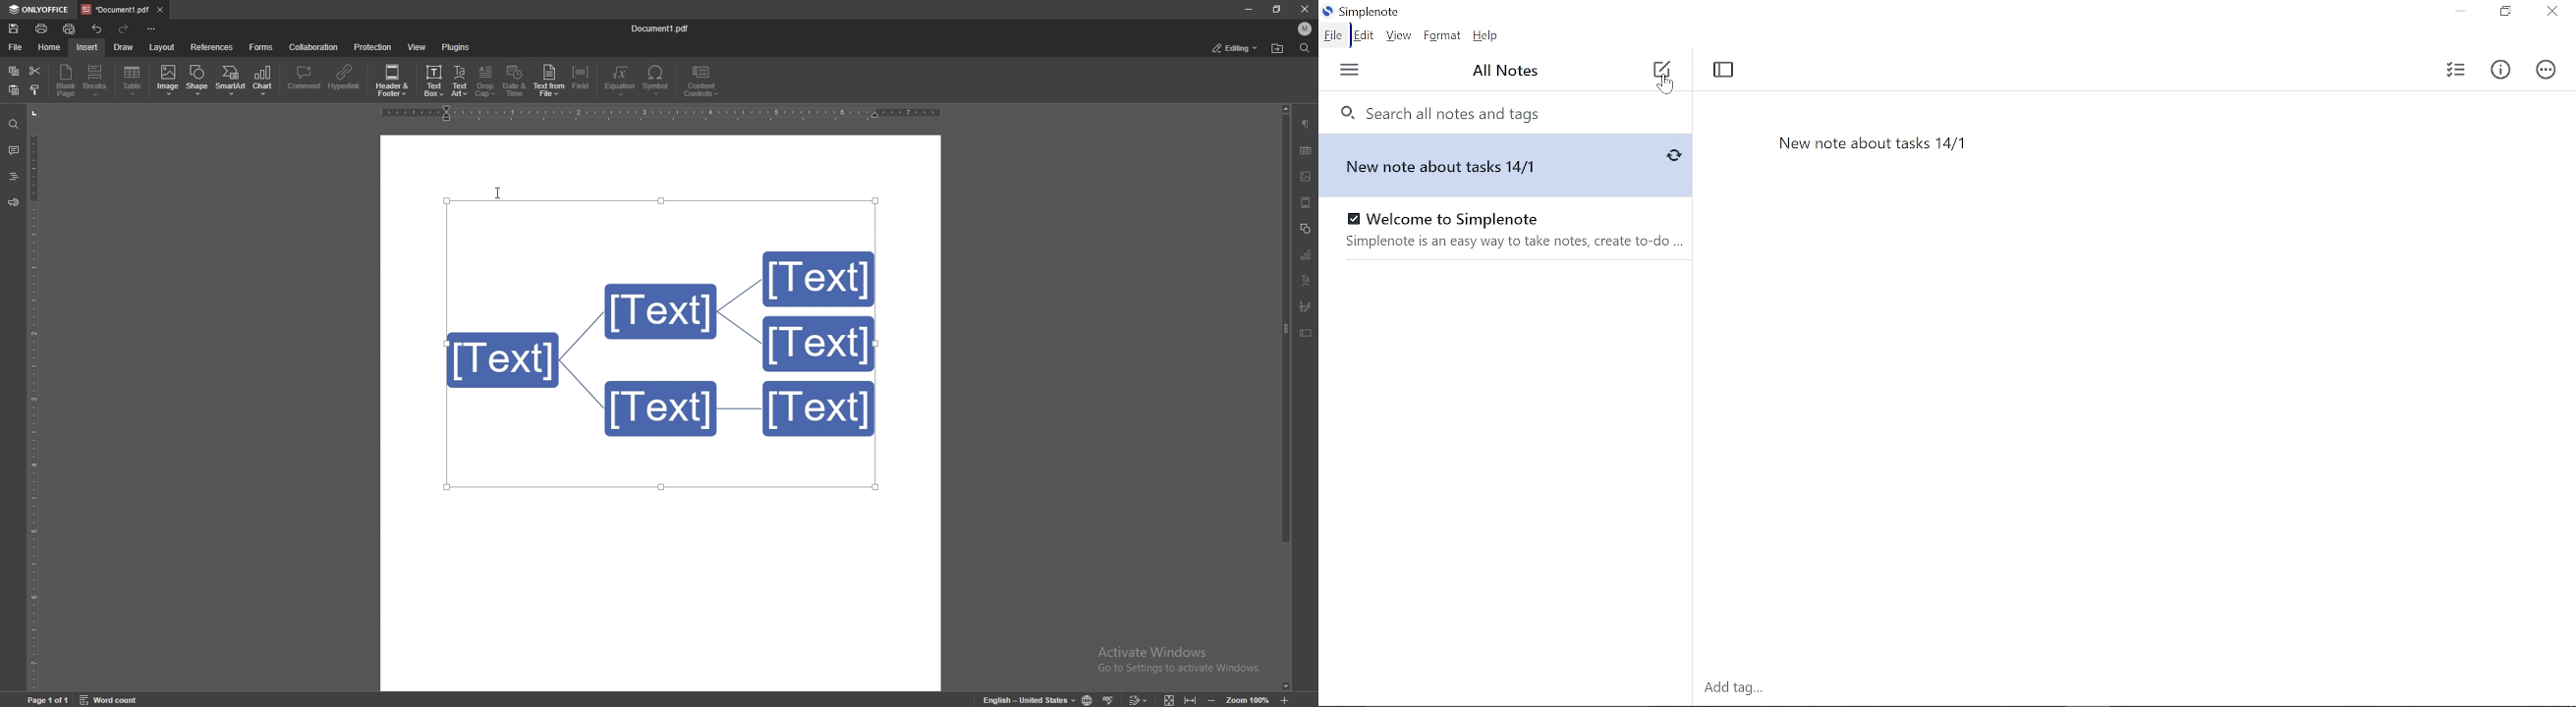  I want to click on shapes, so click(1306, 228).